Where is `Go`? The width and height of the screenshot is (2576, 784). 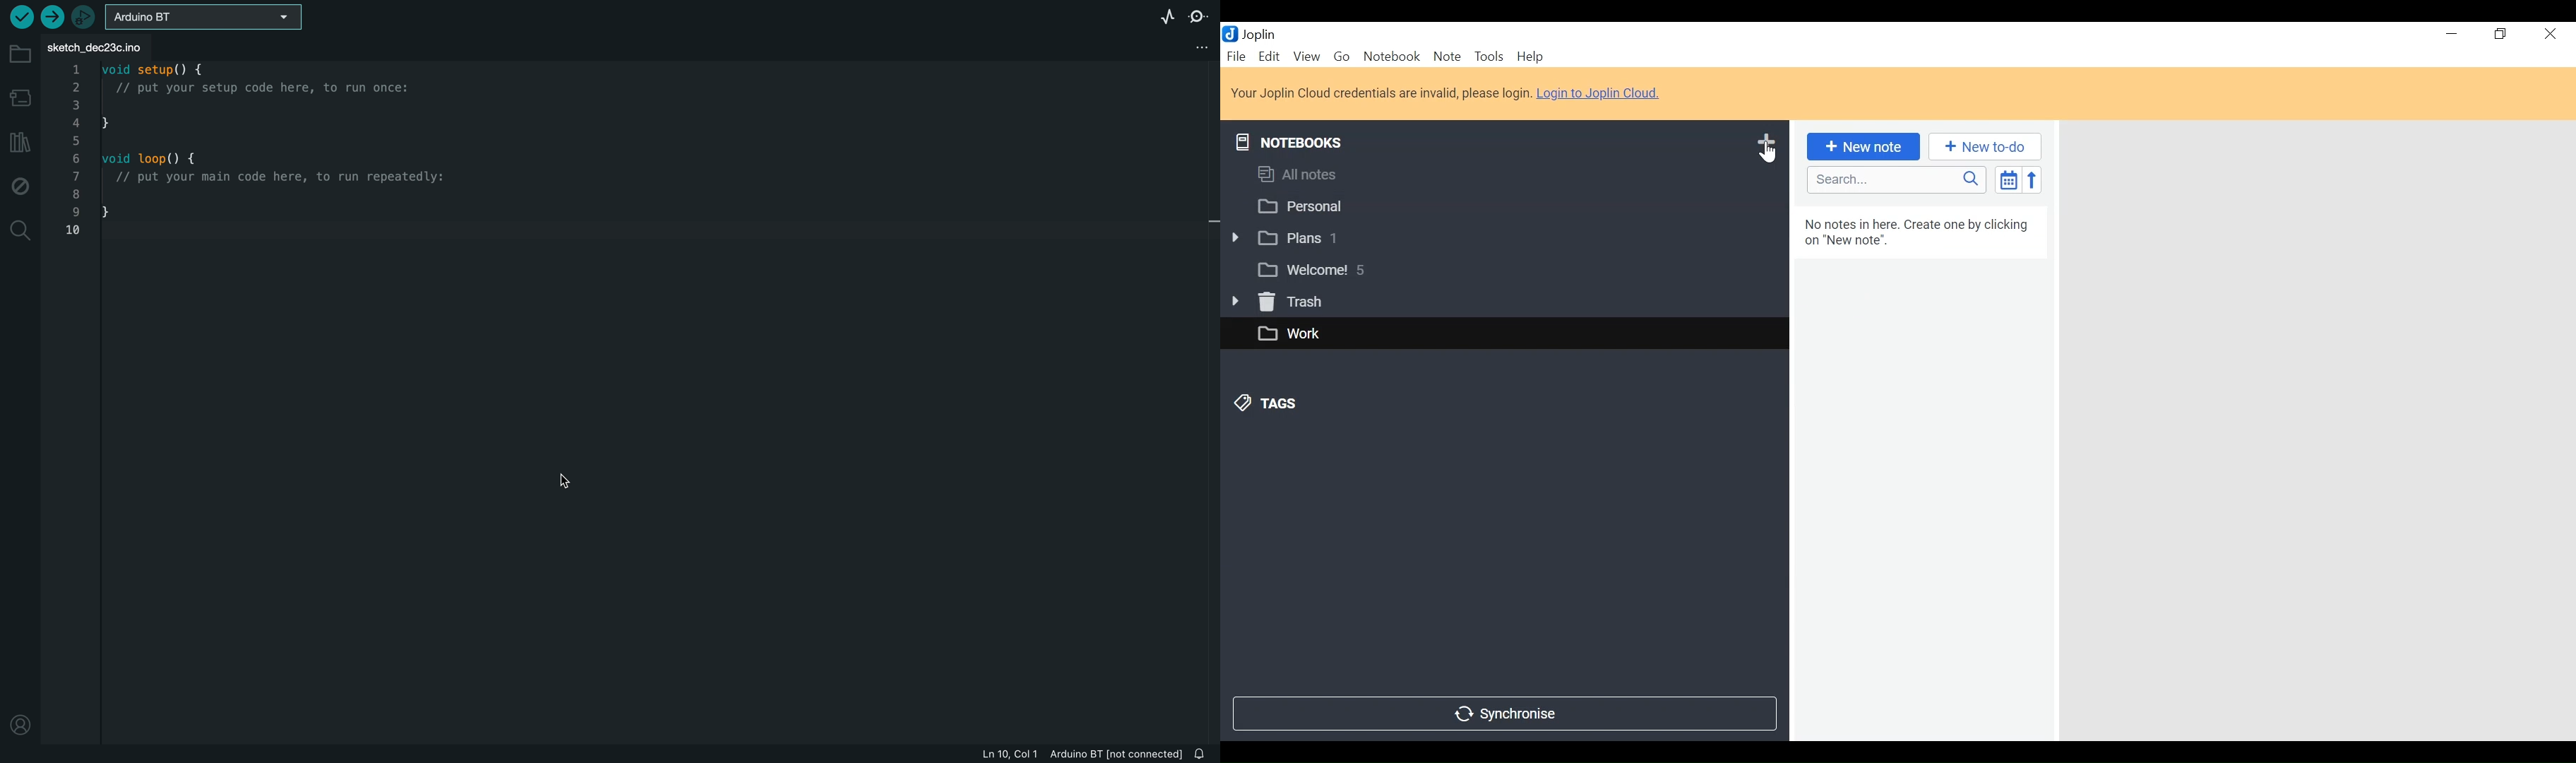
Go is located at coordinates (1342, 55).